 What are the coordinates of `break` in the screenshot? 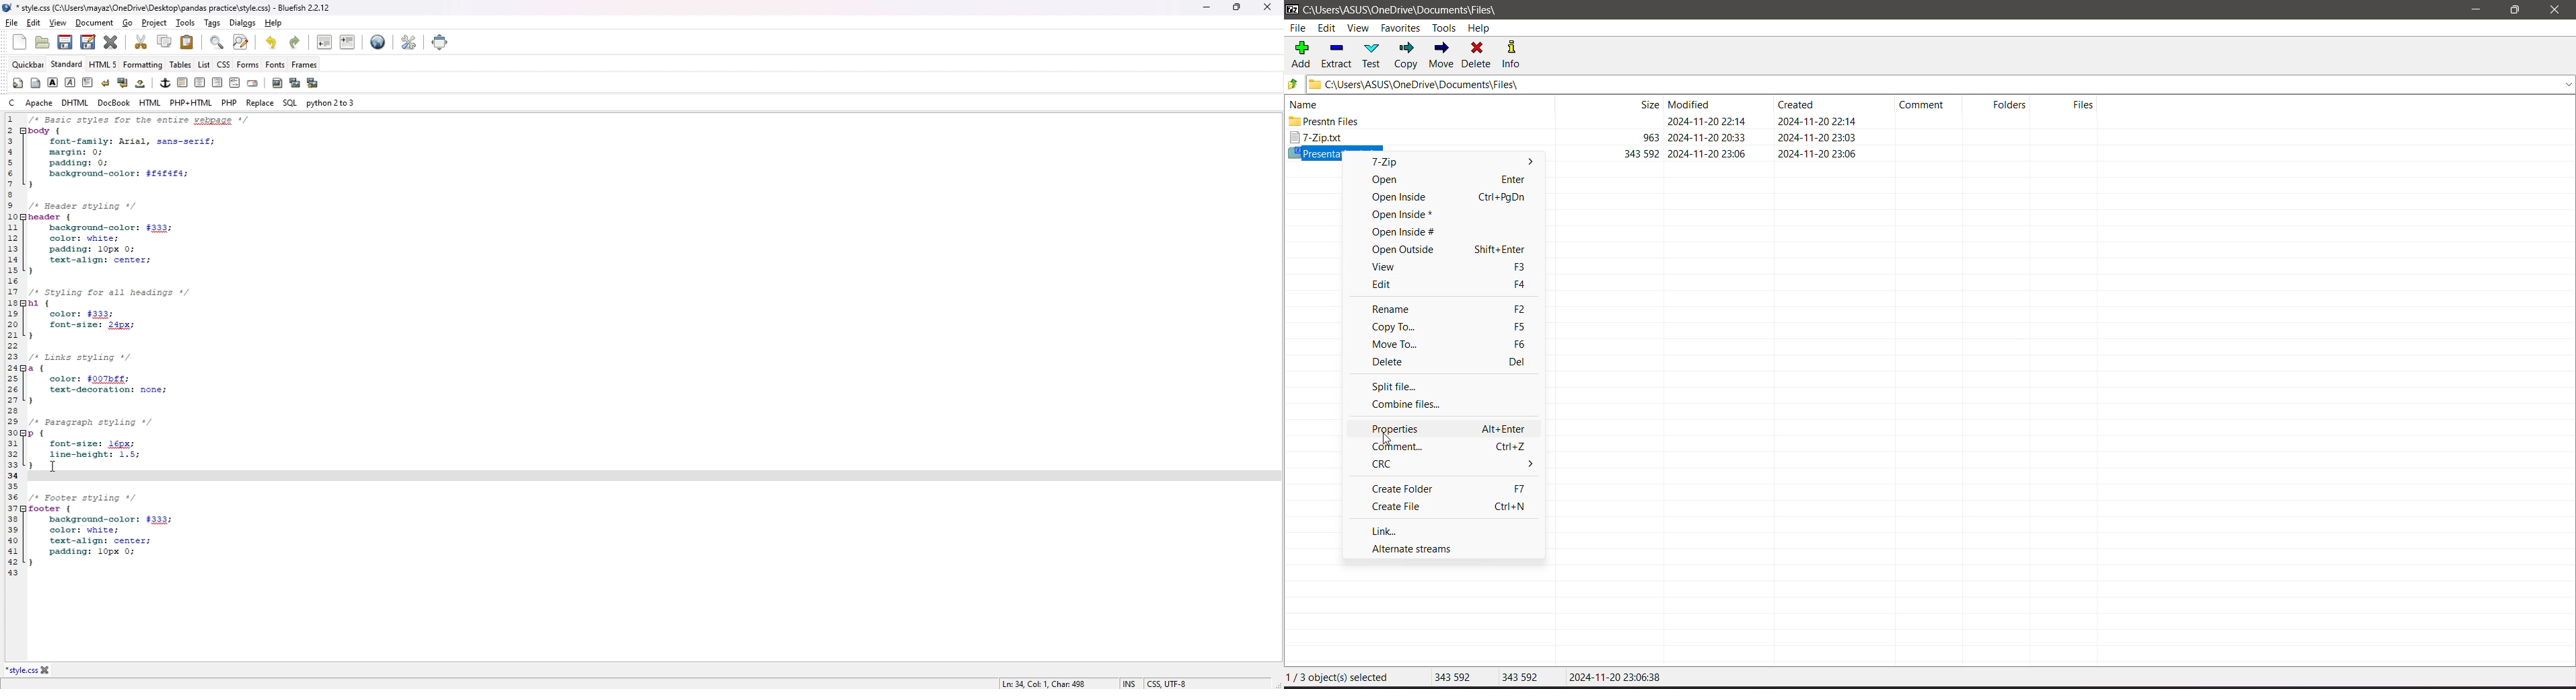 It's located at (105, 83).